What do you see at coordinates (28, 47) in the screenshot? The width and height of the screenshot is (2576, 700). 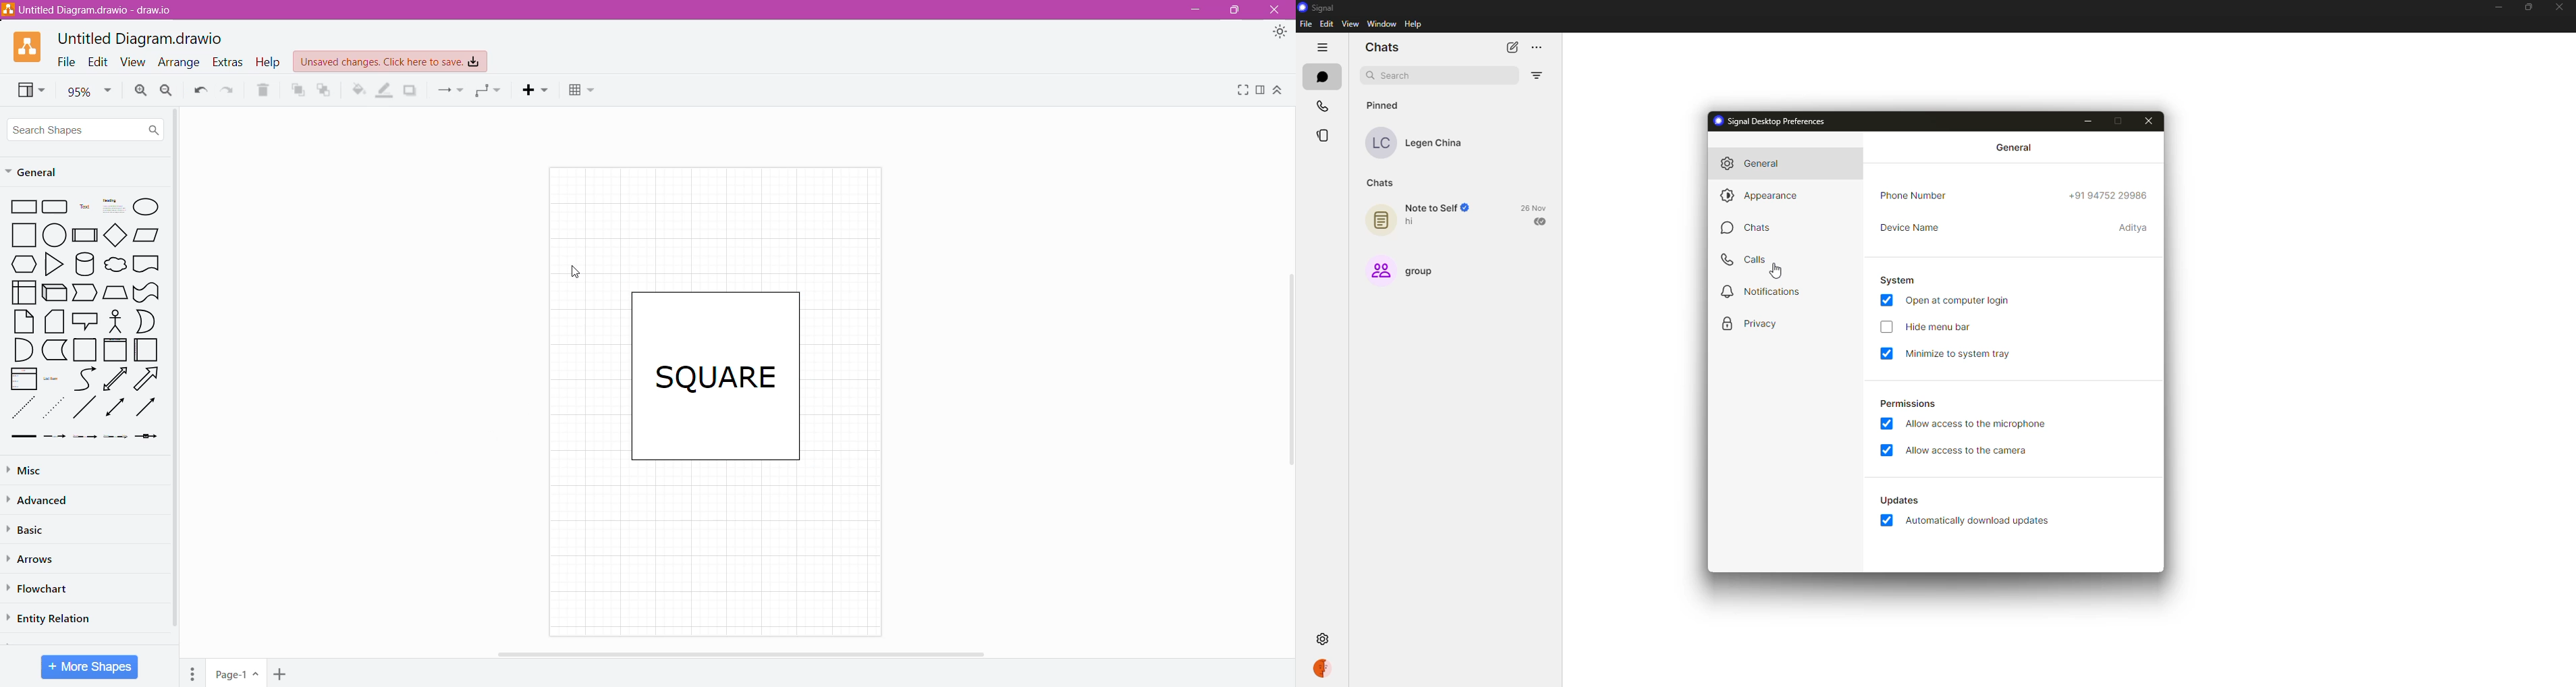 I see `Application Logo` at bounding box center [28, 47].